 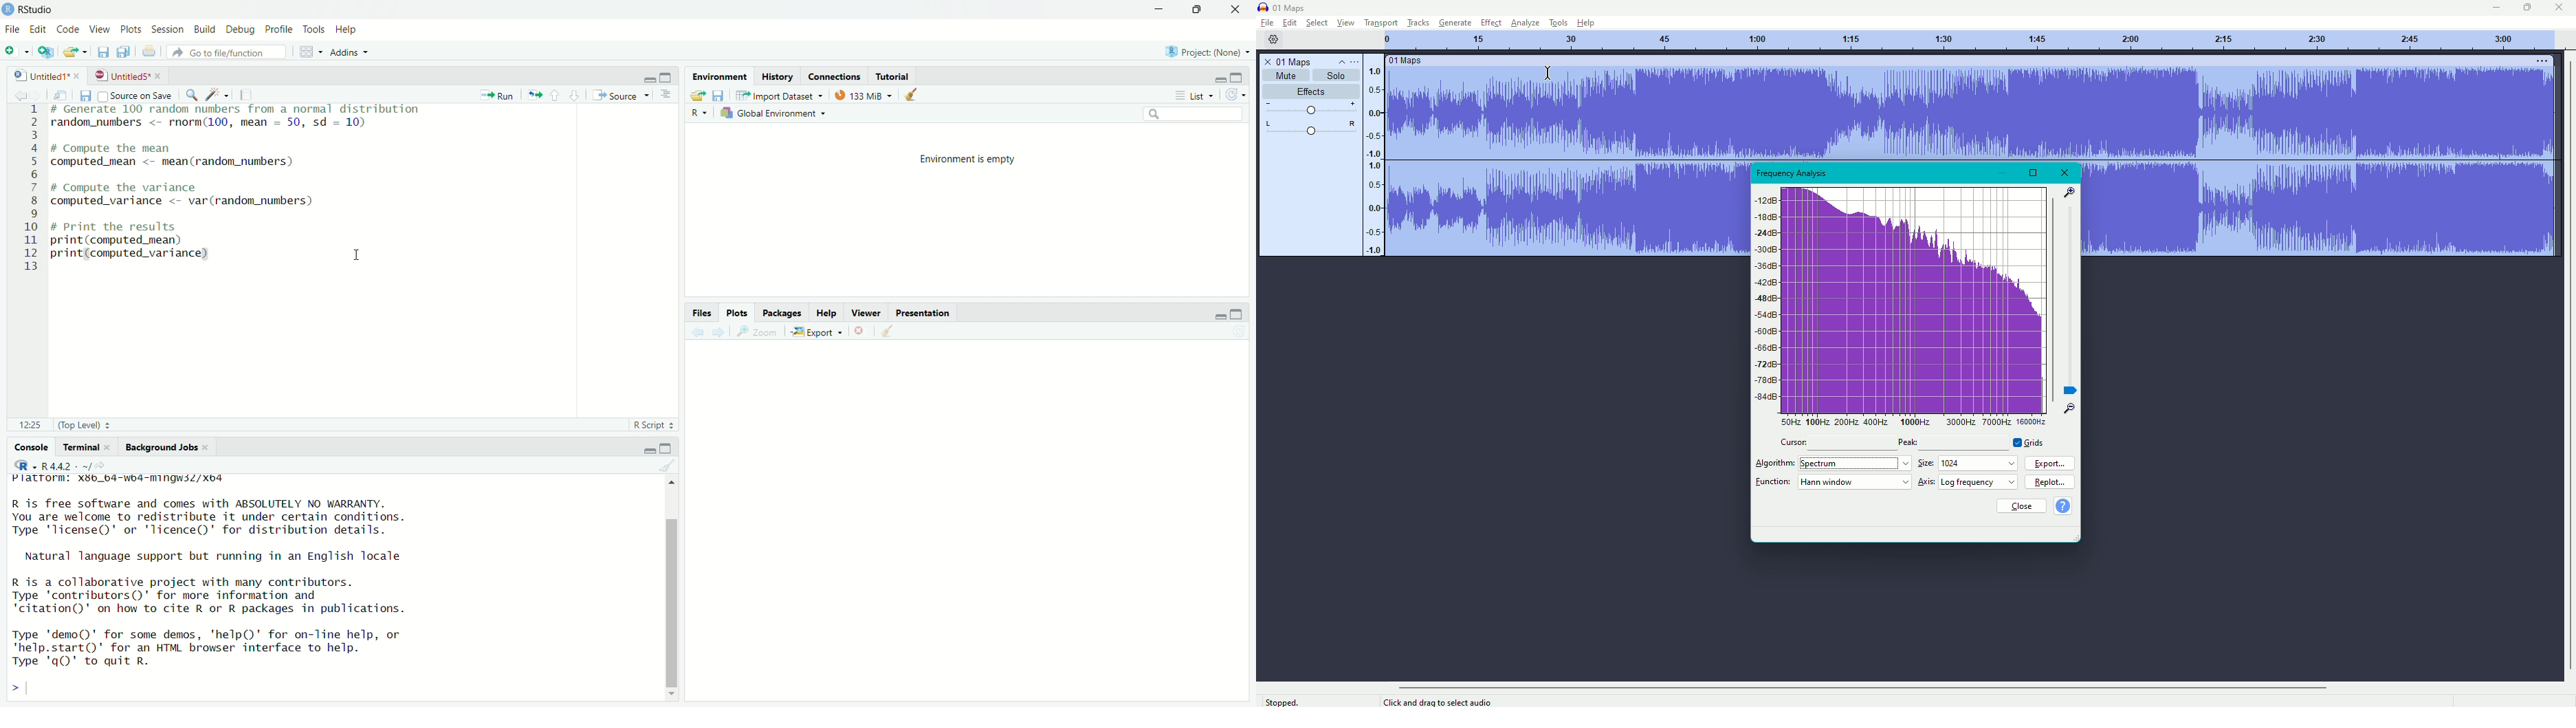 I want to click on horizontal scrollbar, so click(x=1861, y=687).